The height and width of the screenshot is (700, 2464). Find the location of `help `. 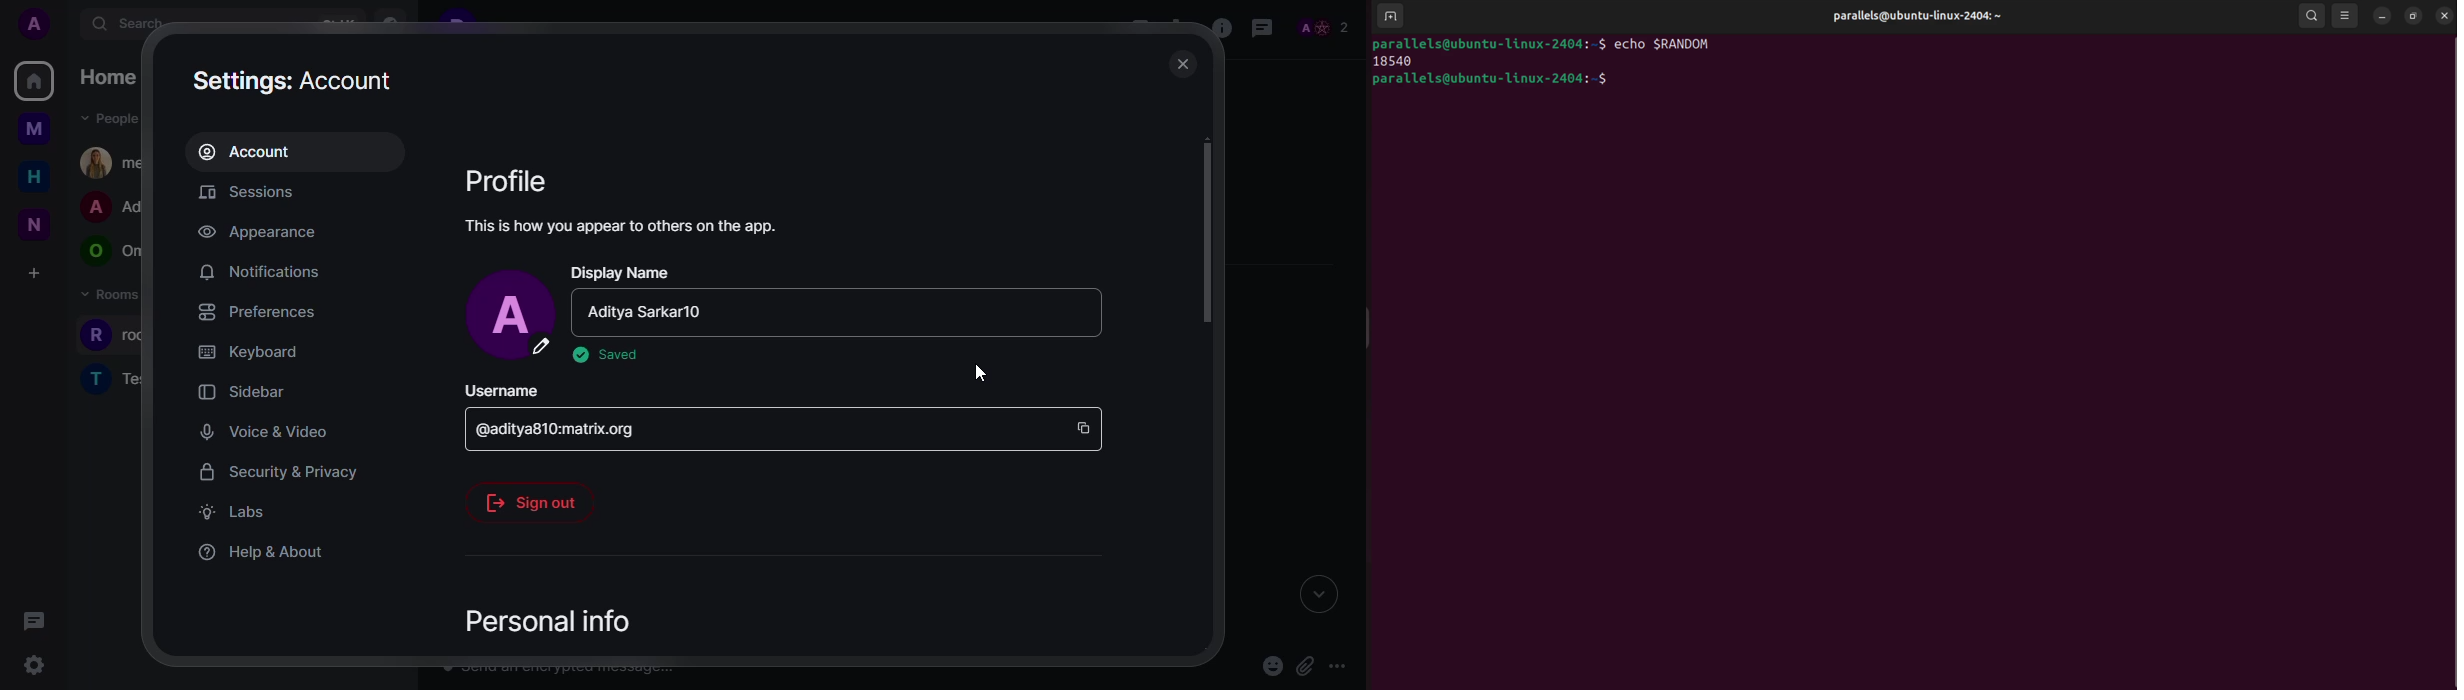

help  is located at coordinates (262, 551).